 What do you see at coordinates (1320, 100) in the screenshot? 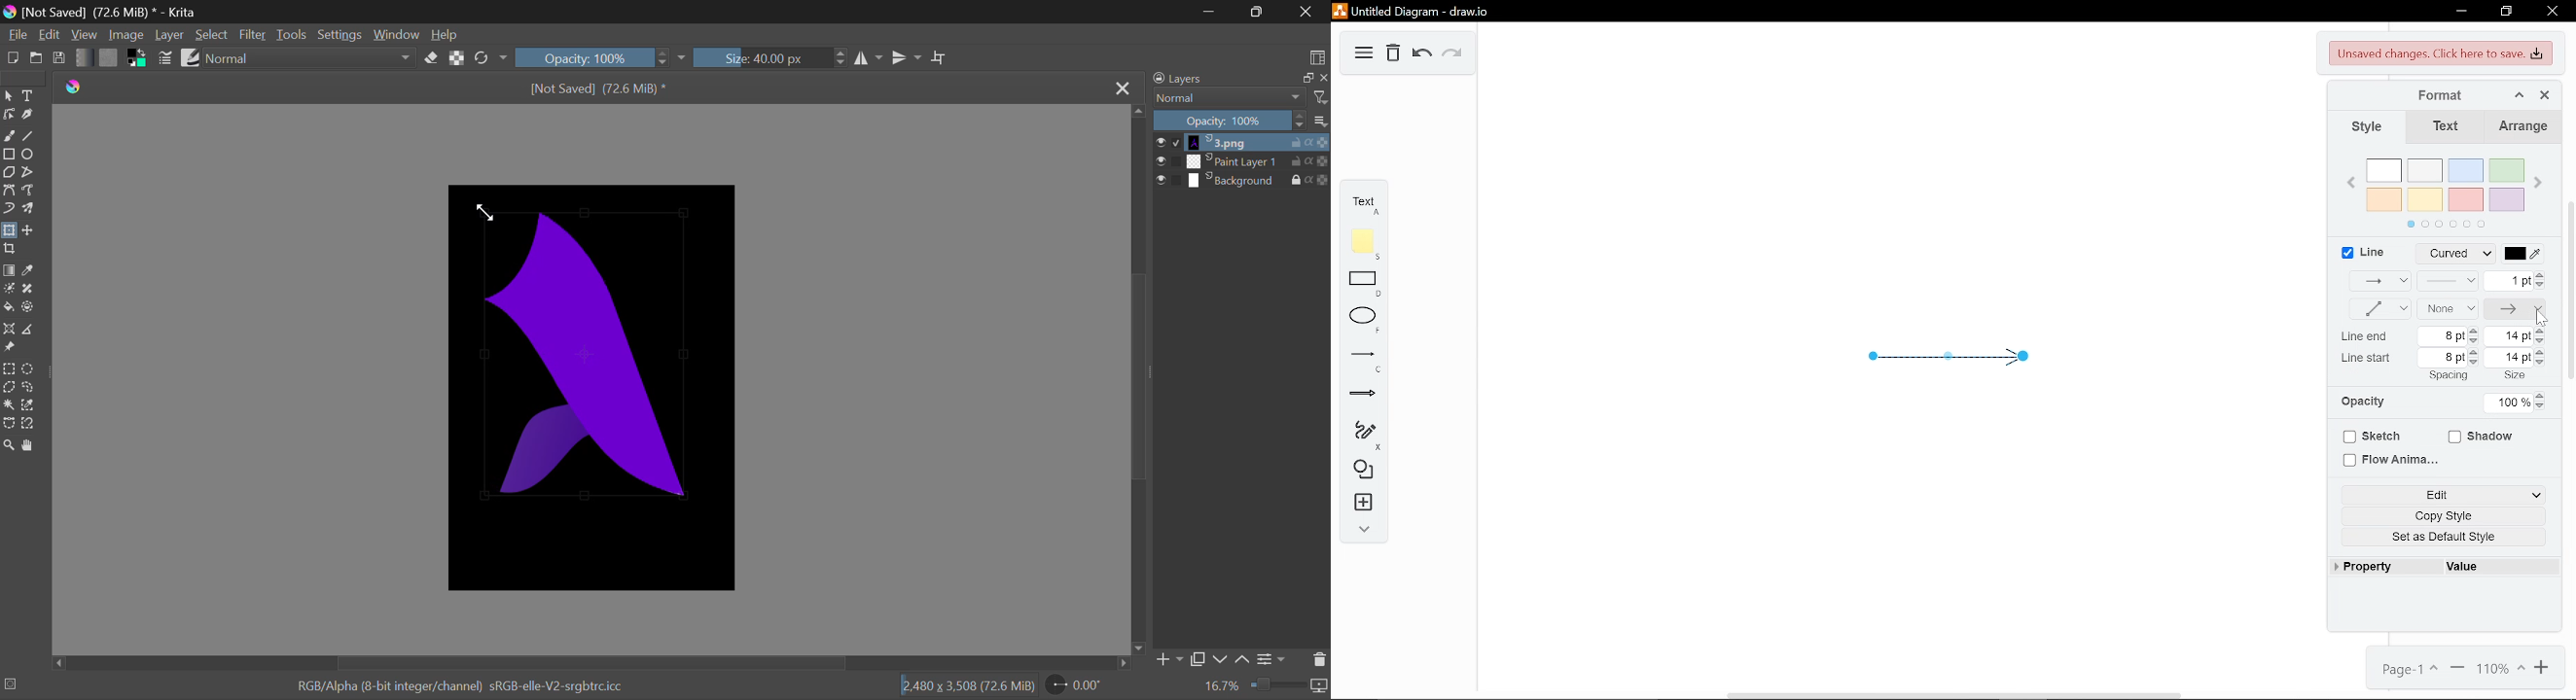
I see `filter` at bounding box center [1320, 100].